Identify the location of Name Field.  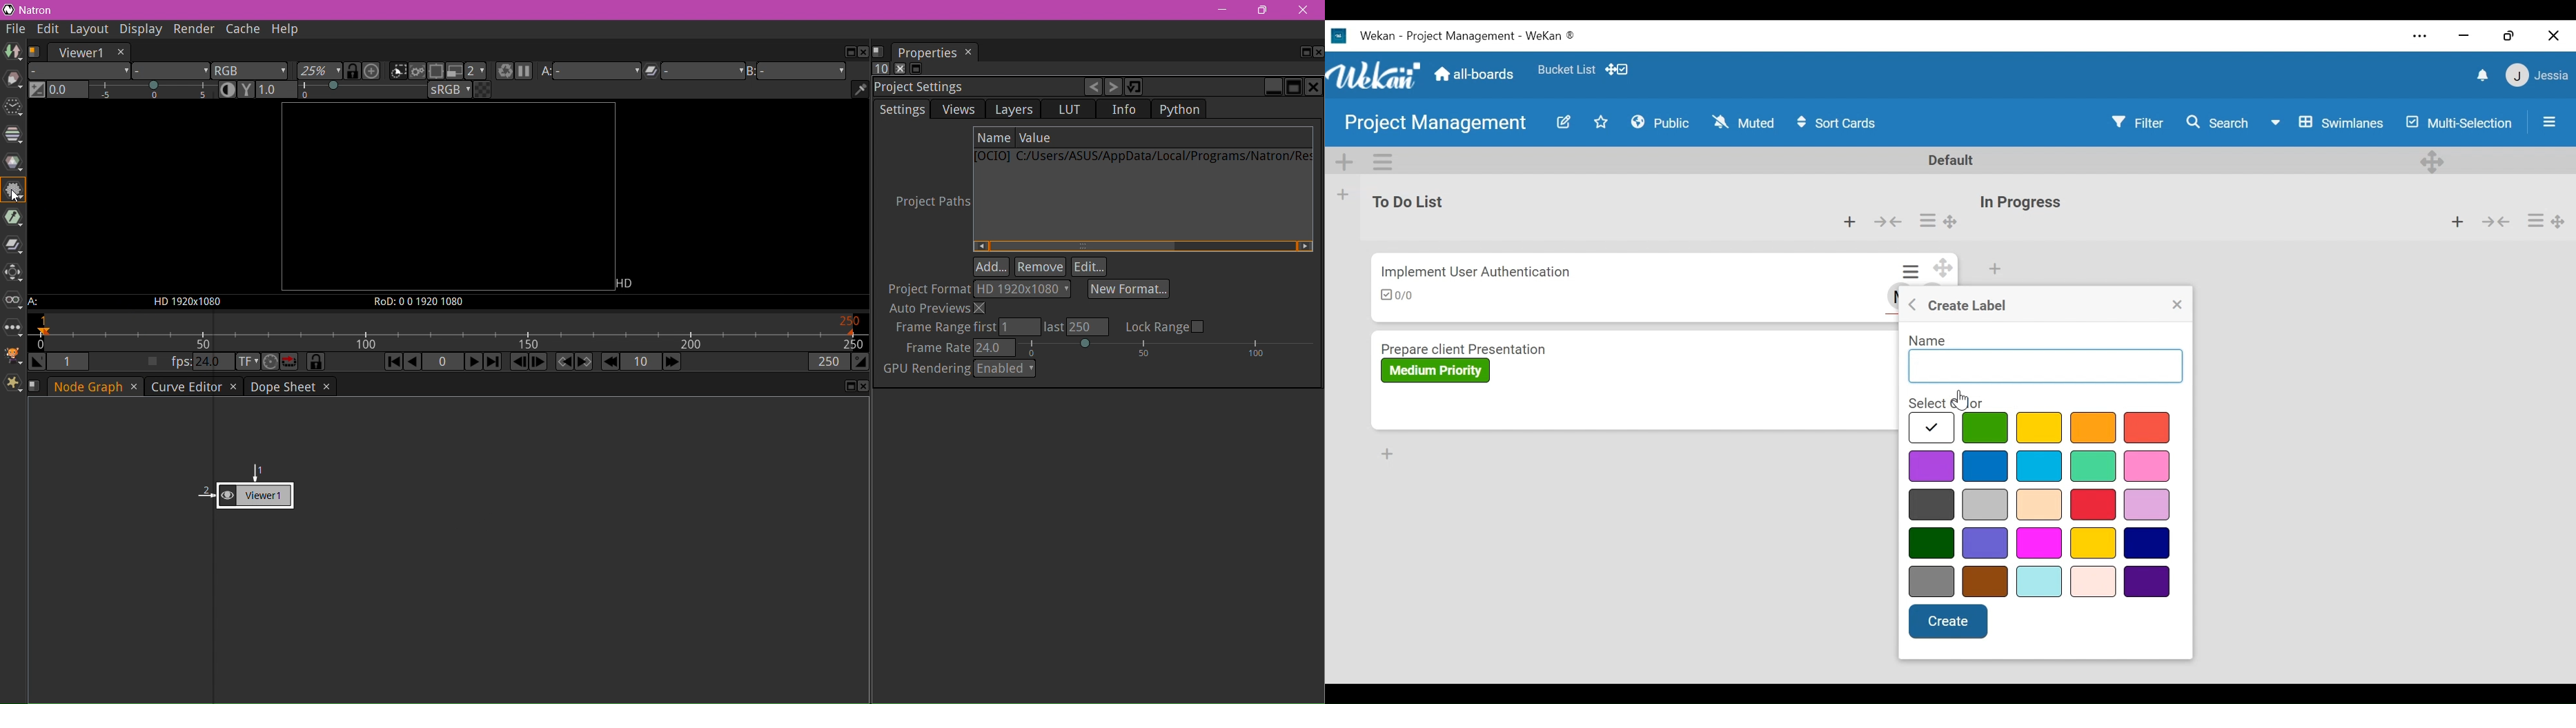
(2046, 366).